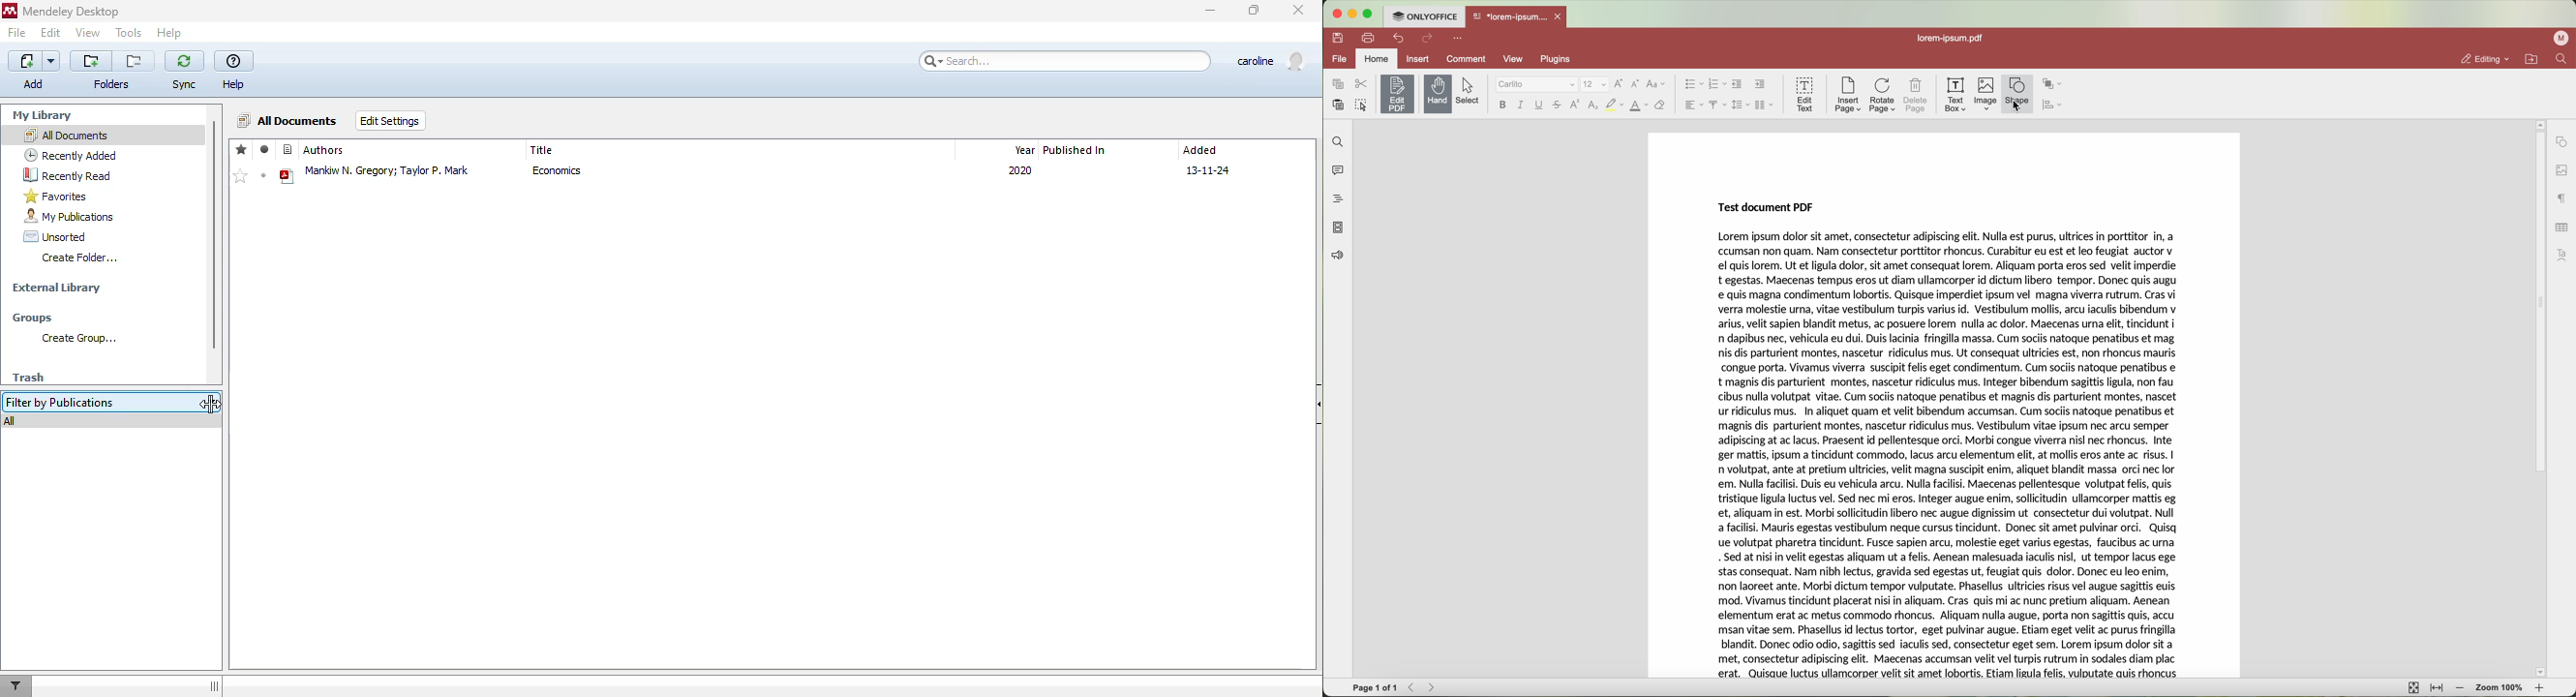 The height and width of the screenshot is (700, 2576). What do you see at coordinates (324, 150) in the screenshot?
I see `authors` at bounding box center [324, 150].